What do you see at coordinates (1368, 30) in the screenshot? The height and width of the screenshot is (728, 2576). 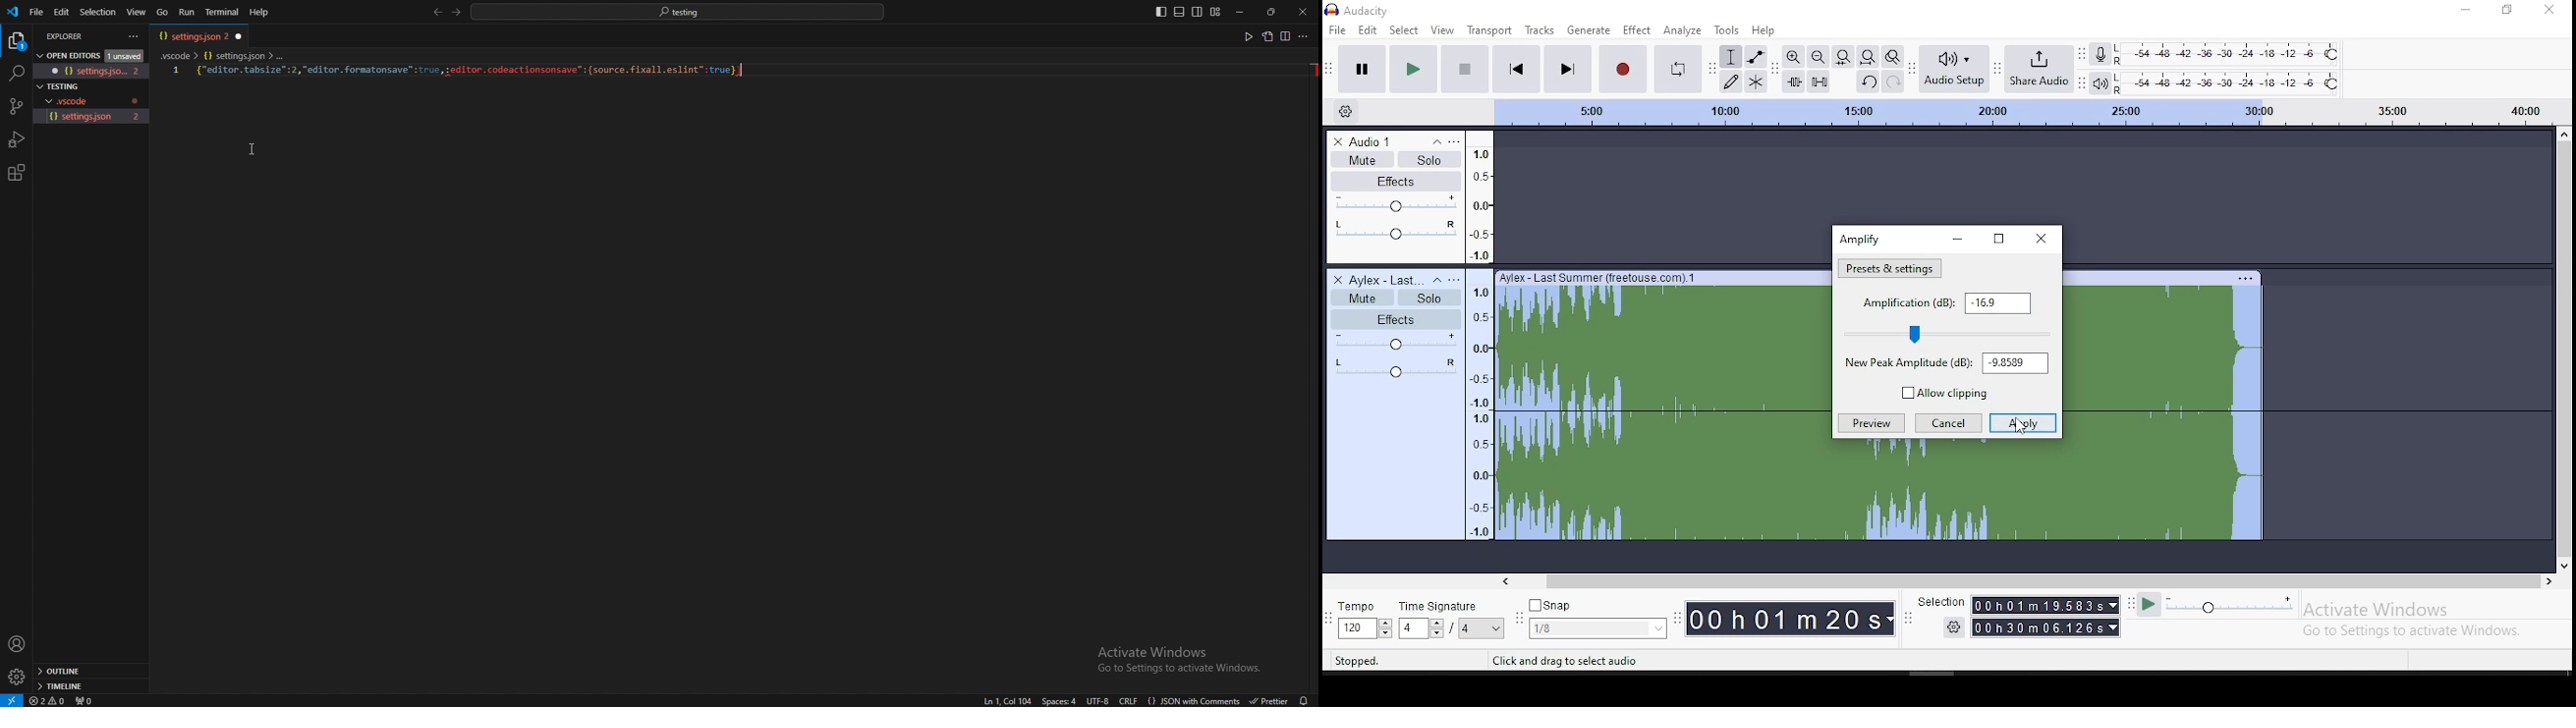 I see `edit` at bounding box center [1368, 30].